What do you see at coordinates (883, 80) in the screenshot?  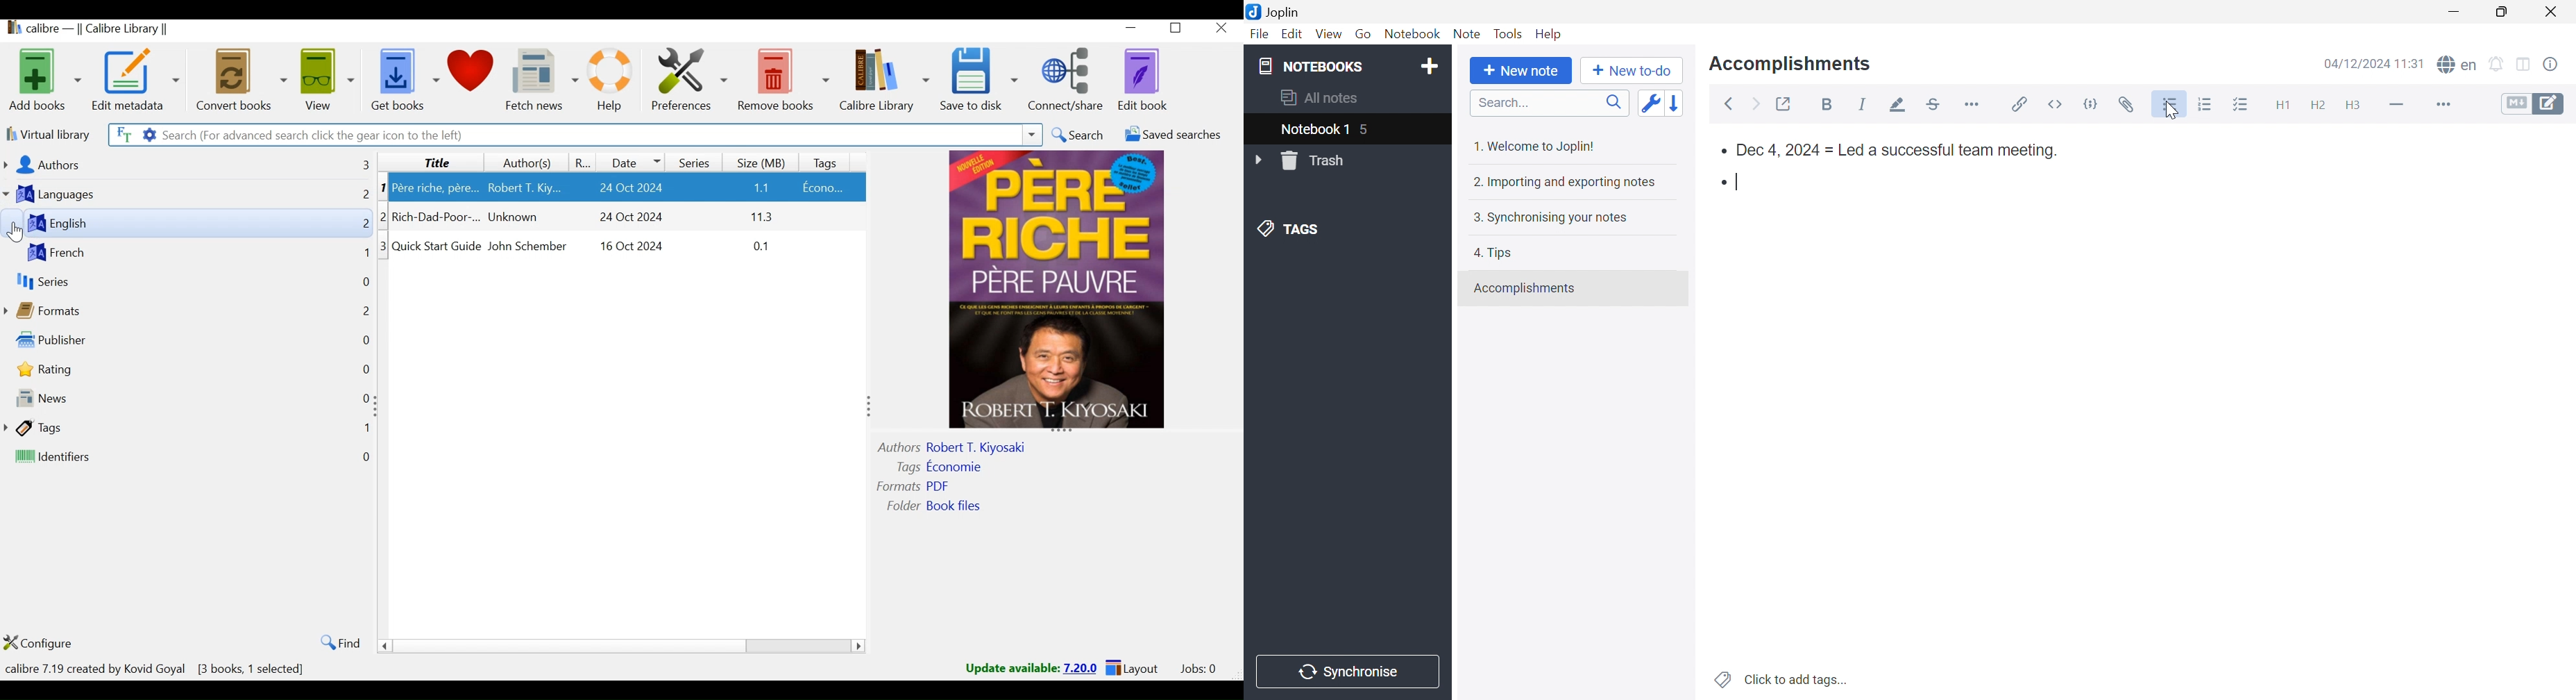 I see `Calibre Library` at bounding box center [883, 80].